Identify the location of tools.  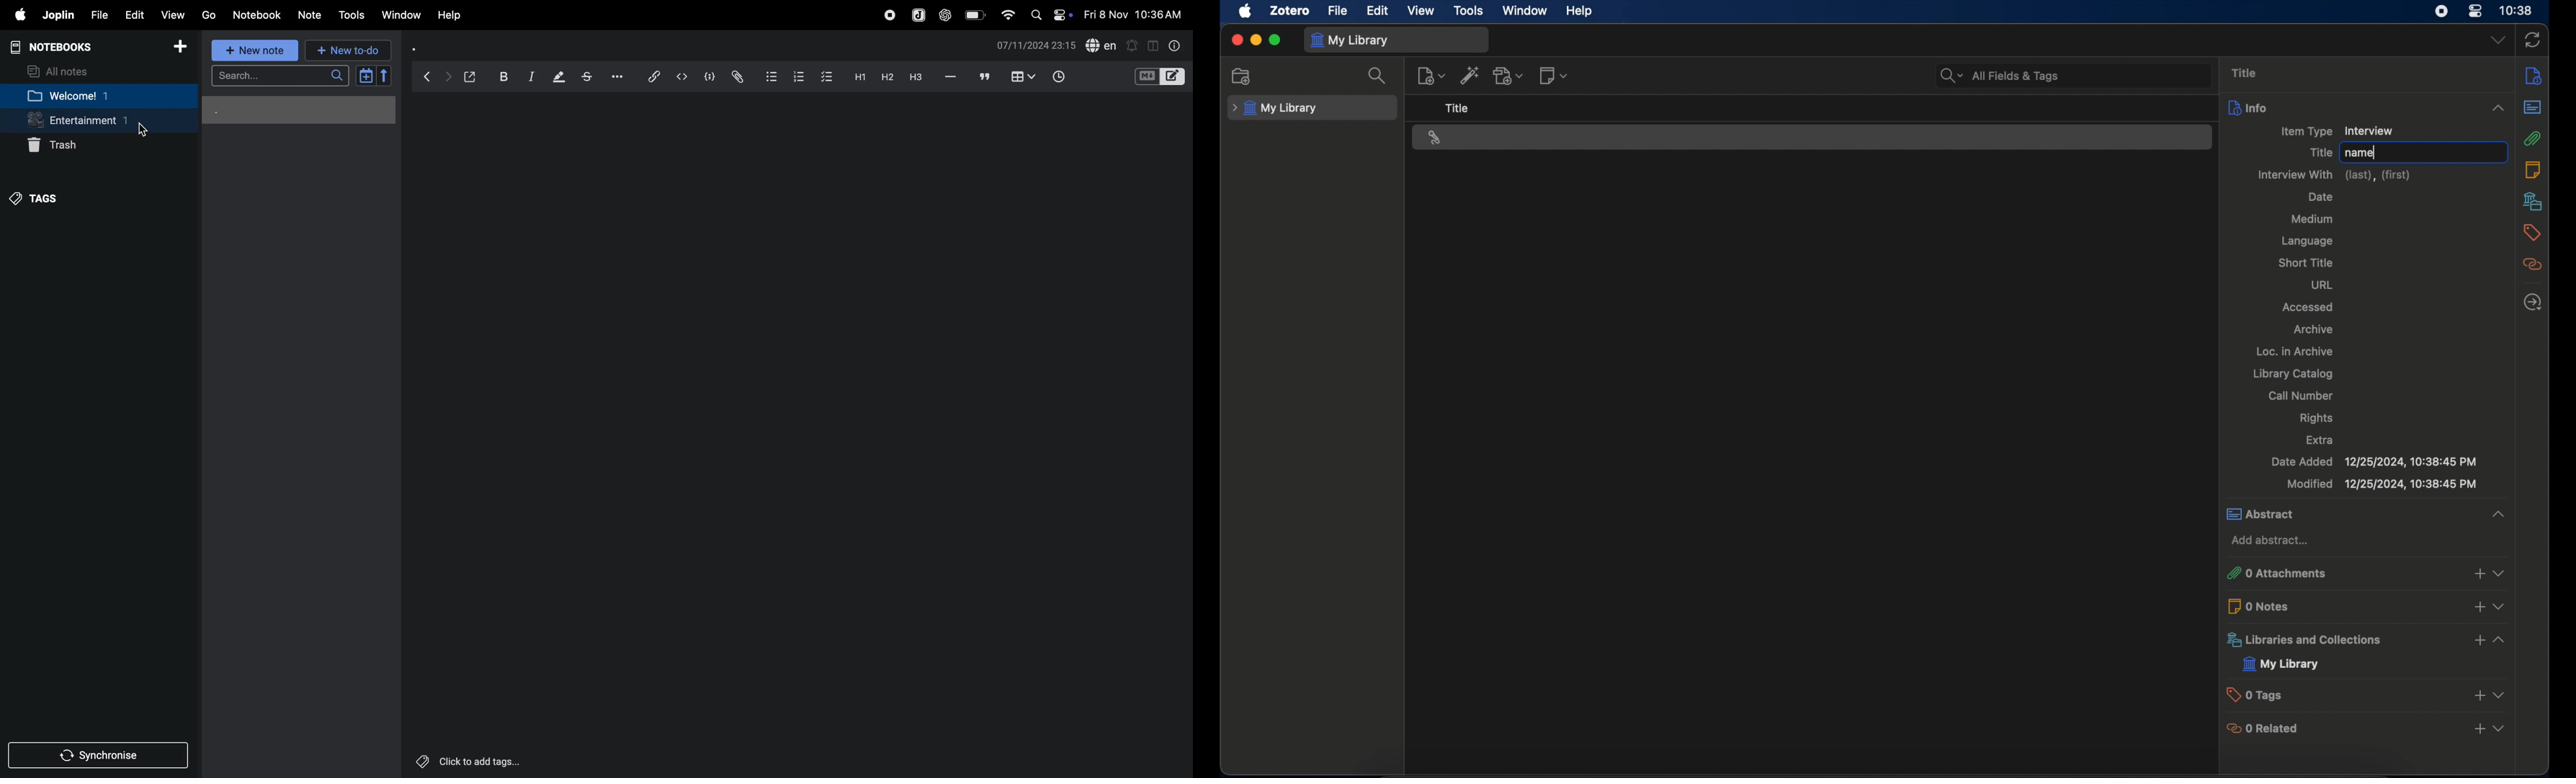
(1470, 12).